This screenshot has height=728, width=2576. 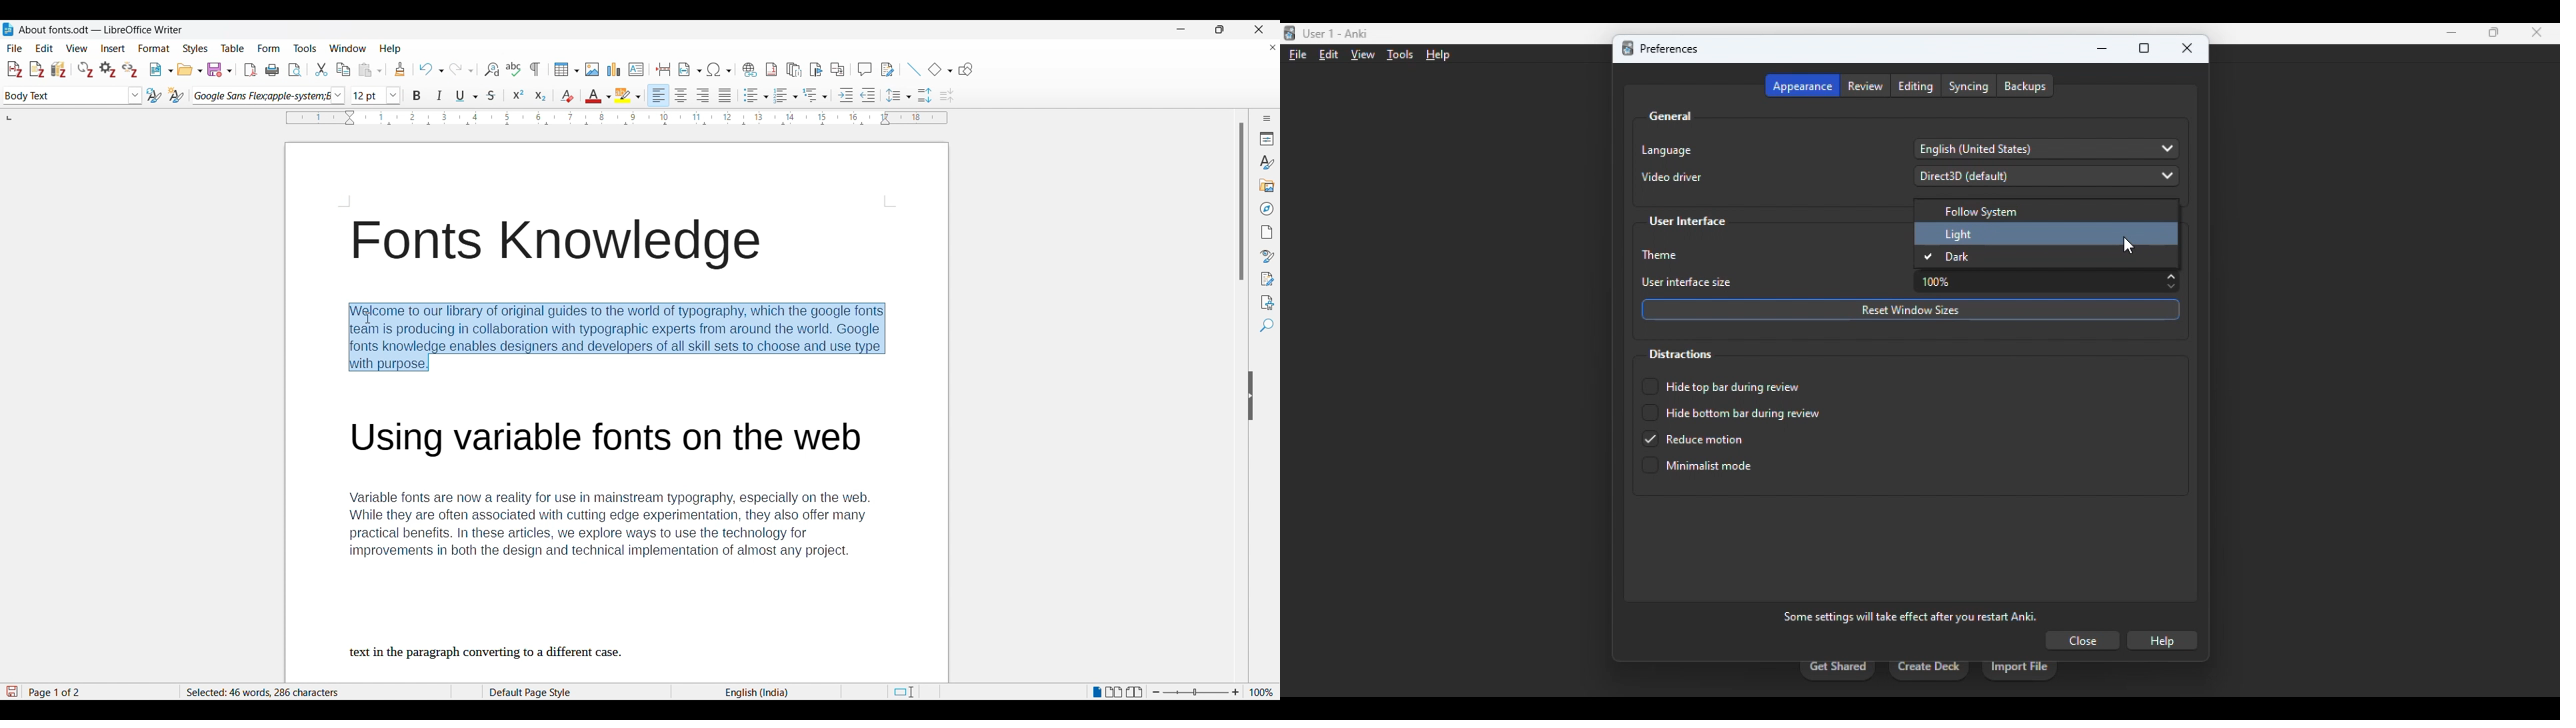 I want to click on Current language, so click(x=759, y=692).